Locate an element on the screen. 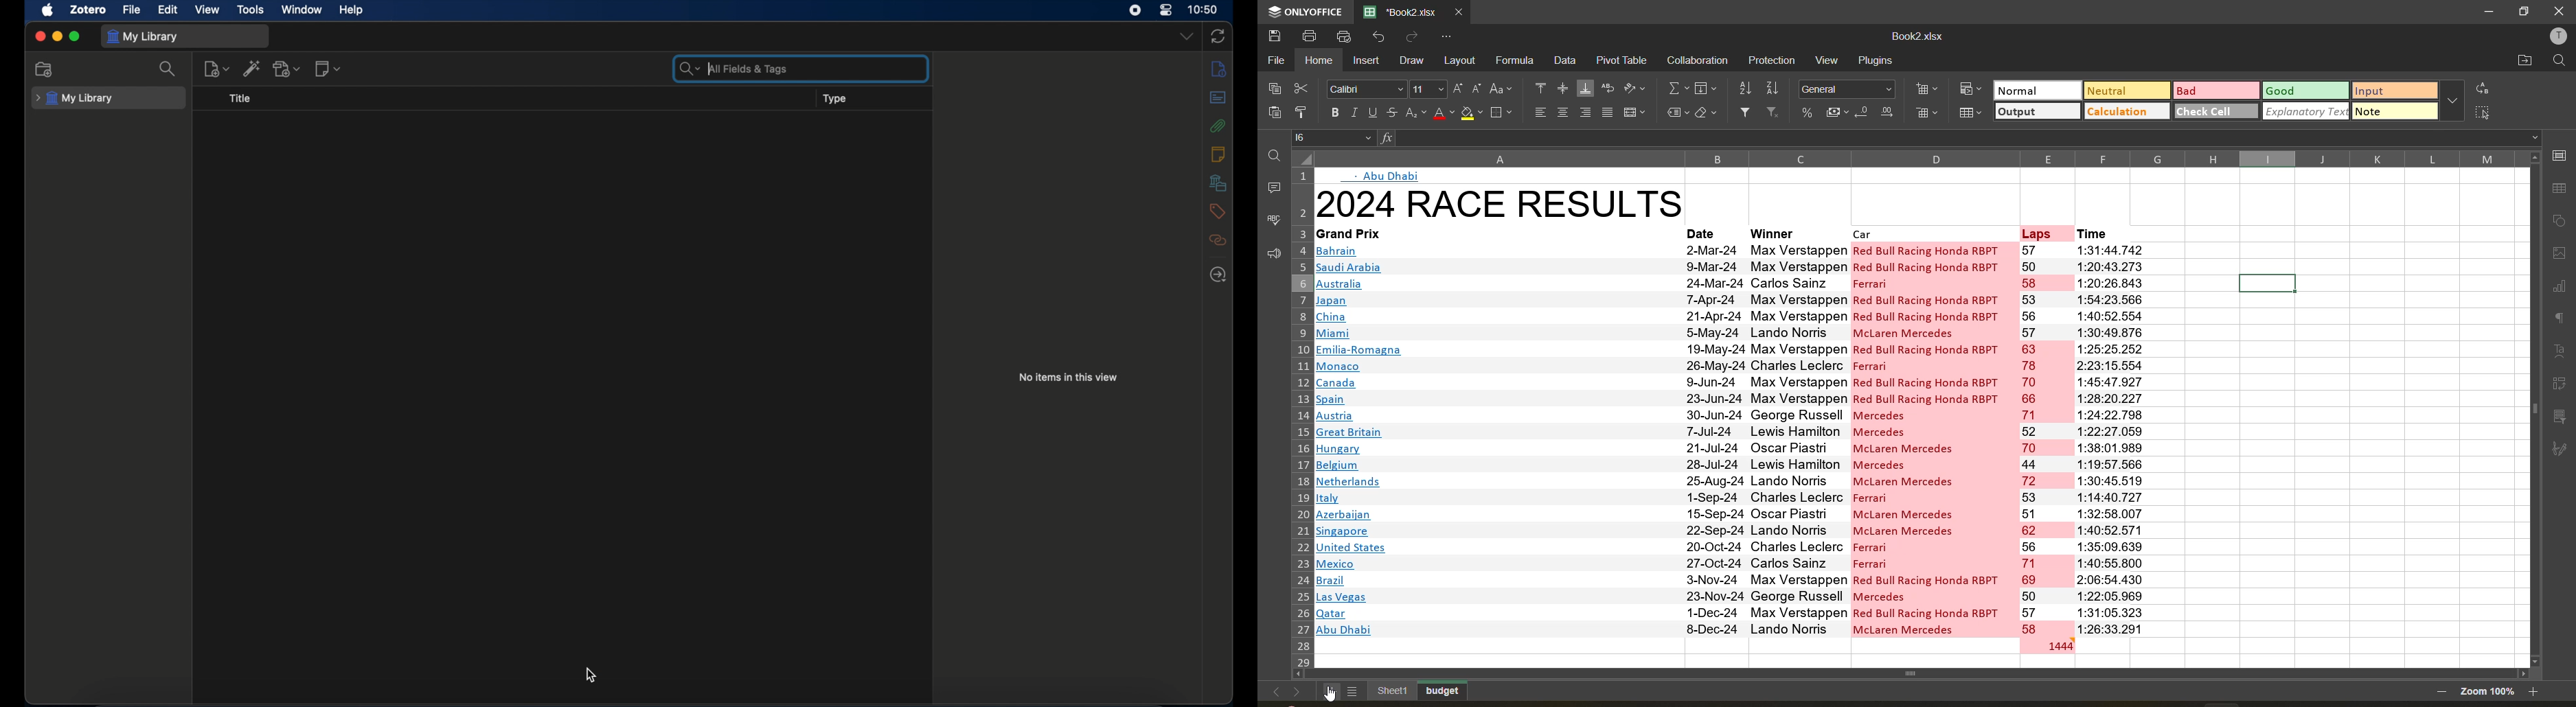 The image size is (2576, 728). winner is located at coordinates (1794, 231).